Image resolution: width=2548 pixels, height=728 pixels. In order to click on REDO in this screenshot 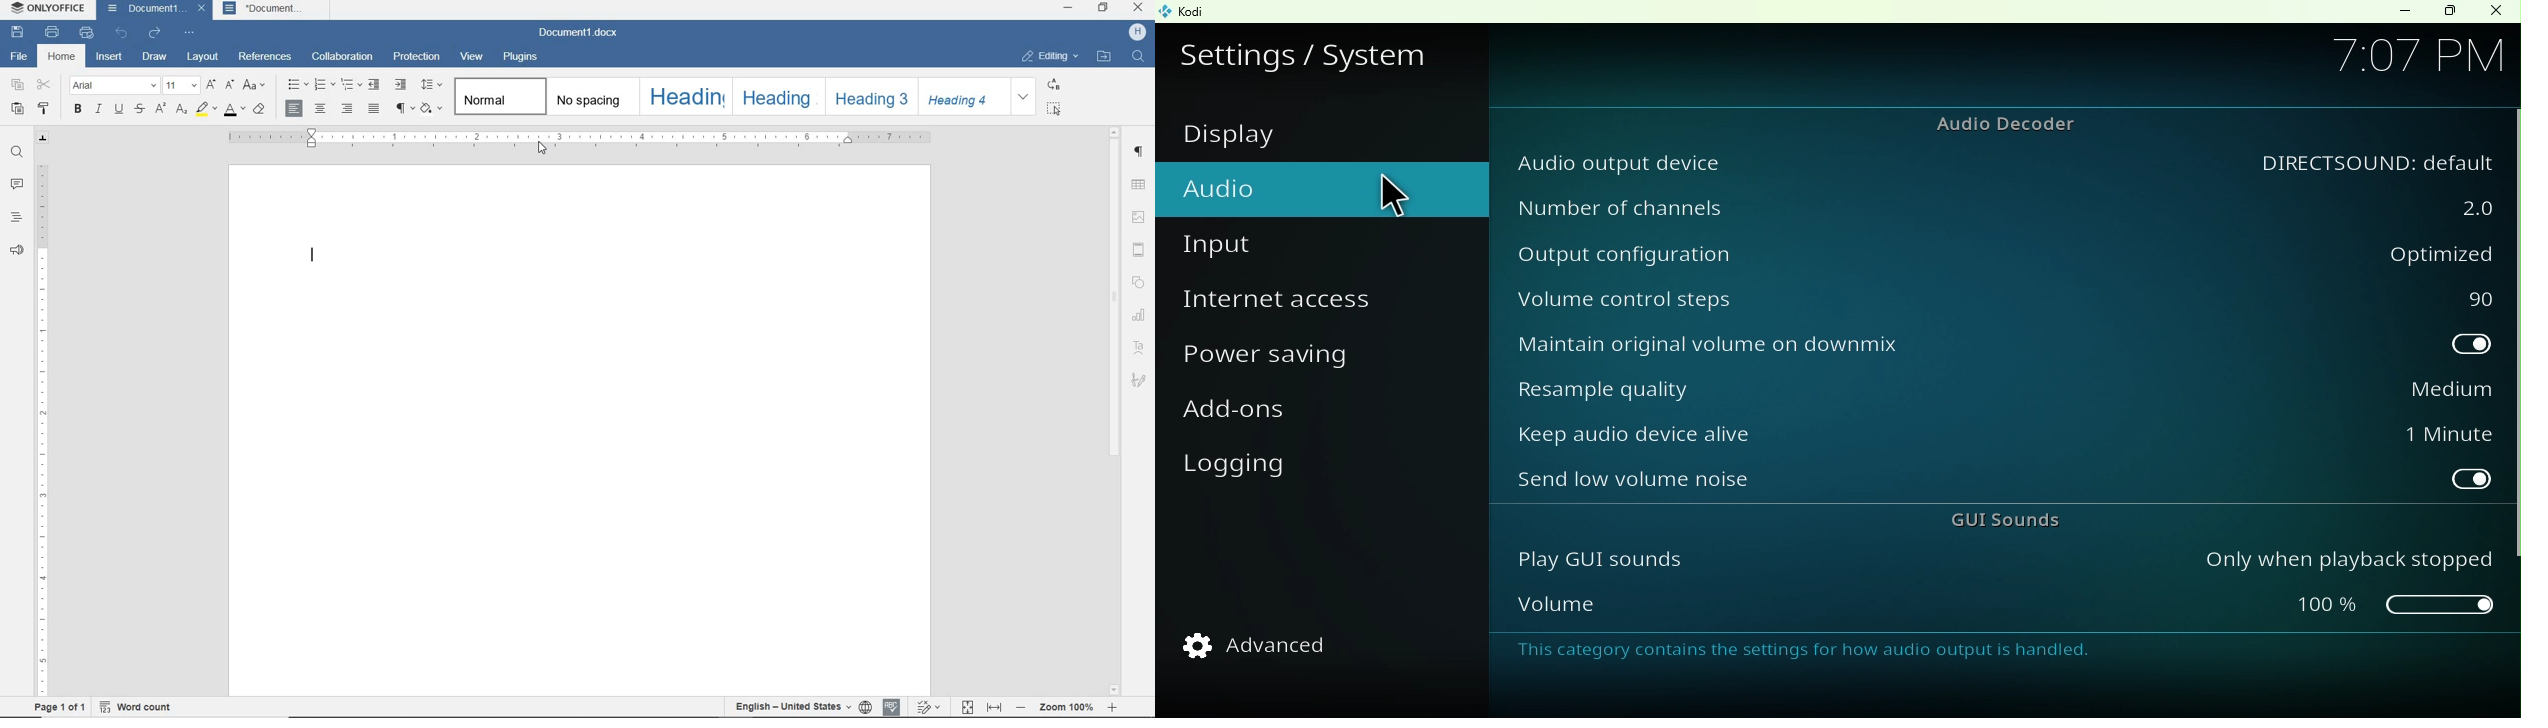, I will do `click(153, 33)`.